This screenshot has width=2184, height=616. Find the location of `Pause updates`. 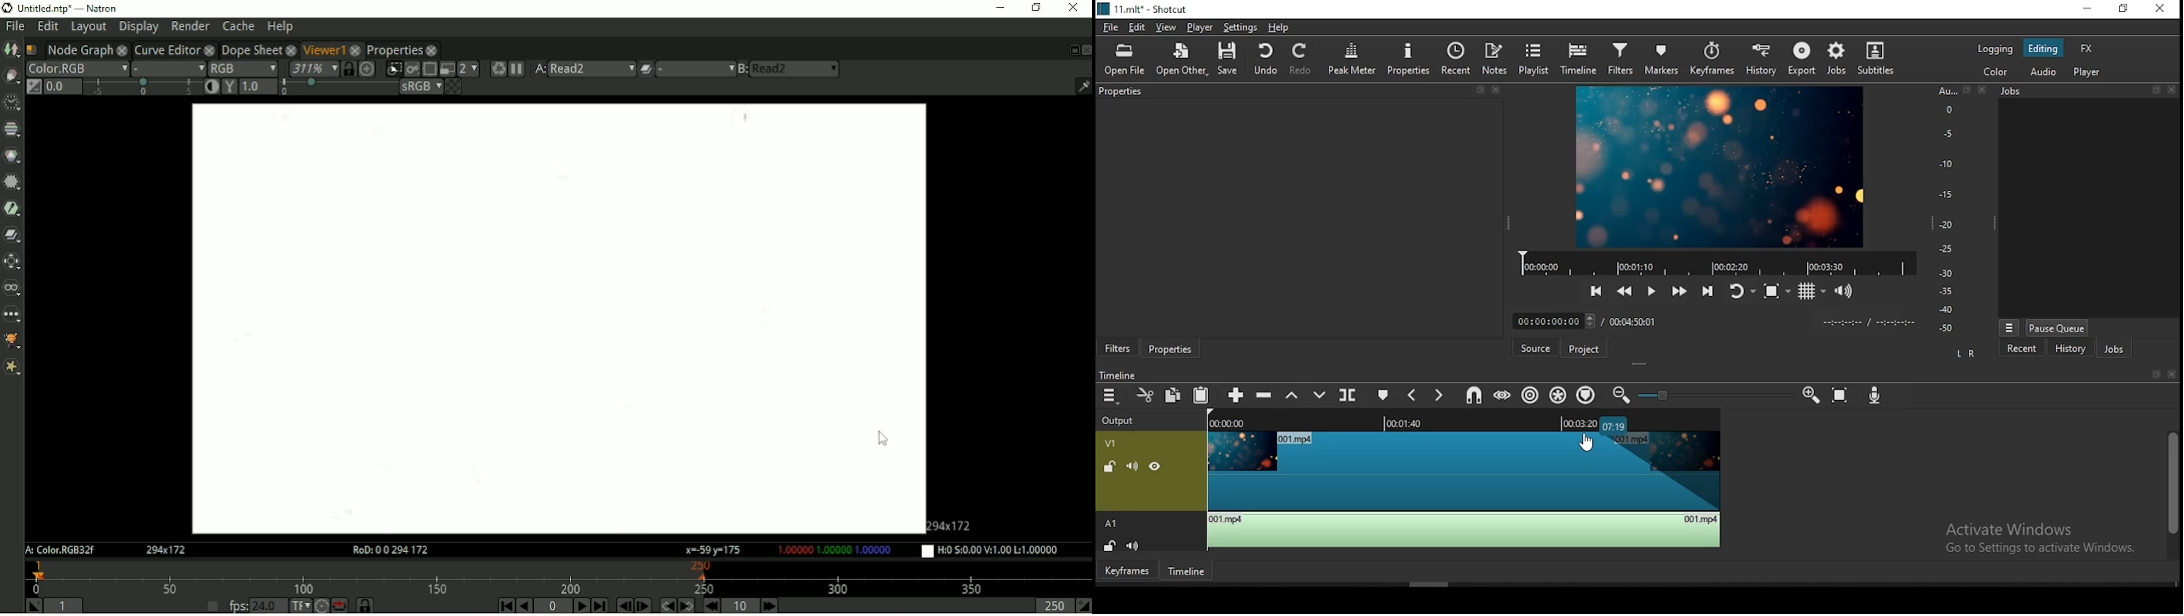

Pause updates is located at coordinates (518, 69).